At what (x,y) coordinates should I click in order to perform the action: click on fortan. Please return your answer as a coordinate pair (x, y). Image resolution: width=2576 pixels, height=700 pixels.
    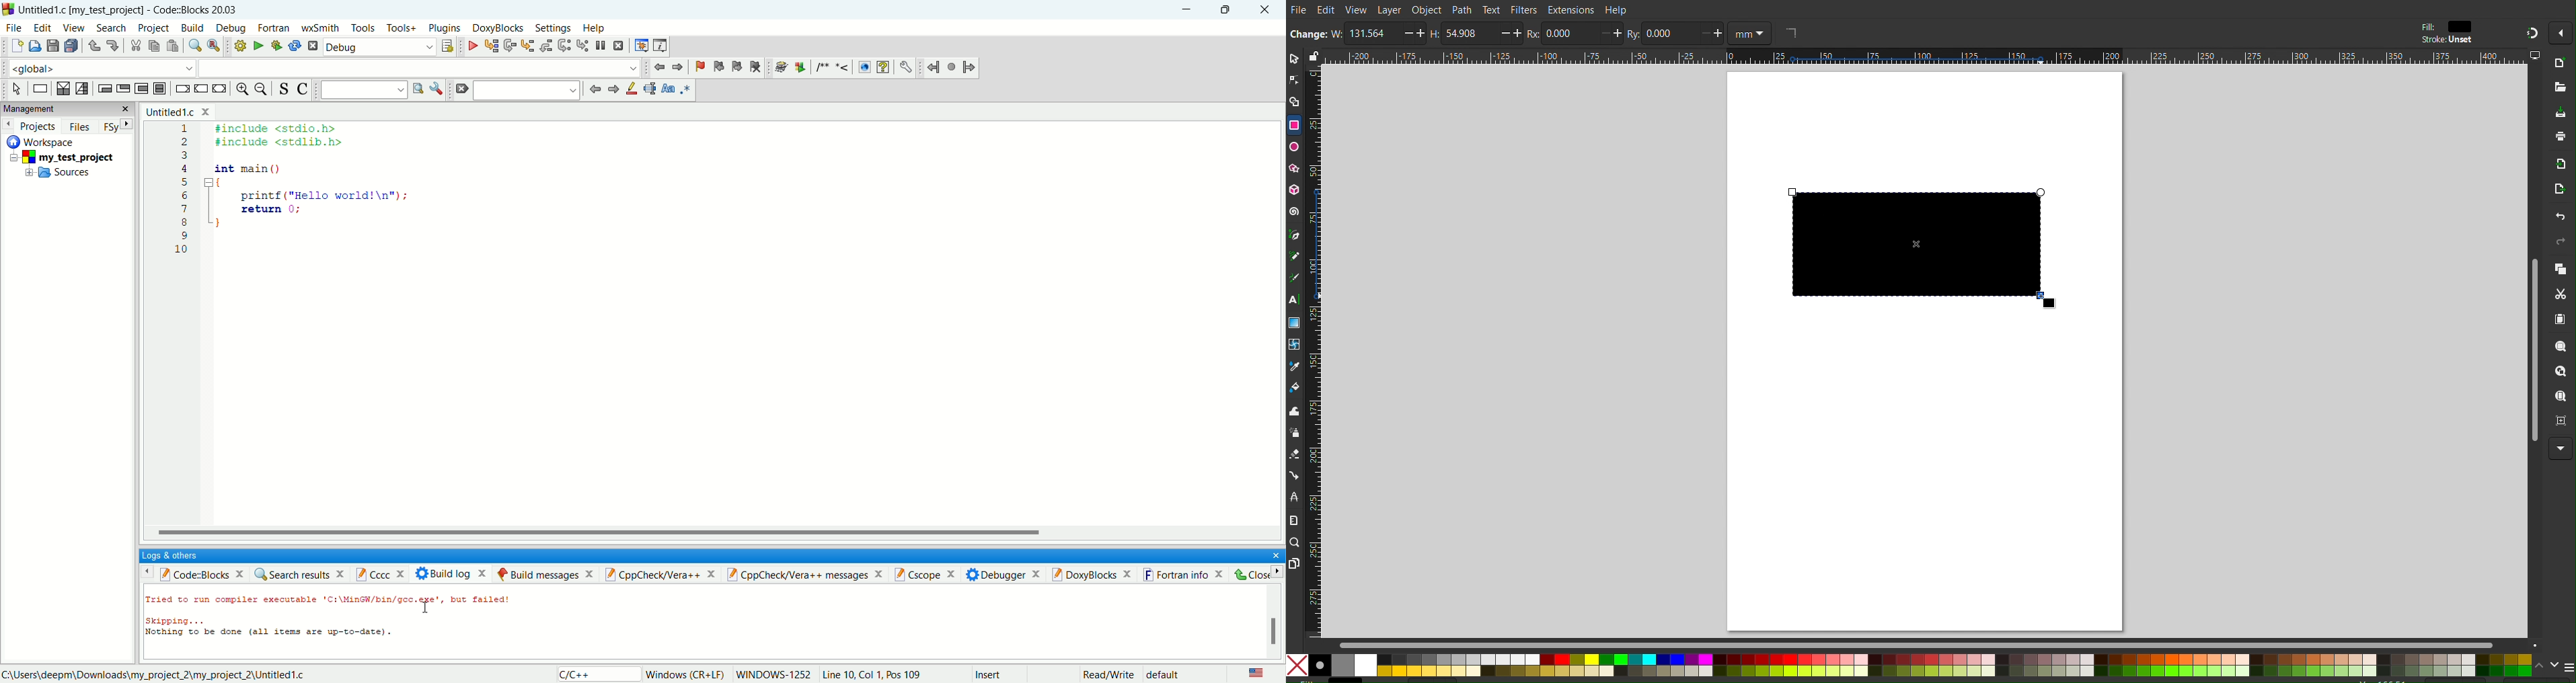
    Looking at the image, I should click on (275, 29).